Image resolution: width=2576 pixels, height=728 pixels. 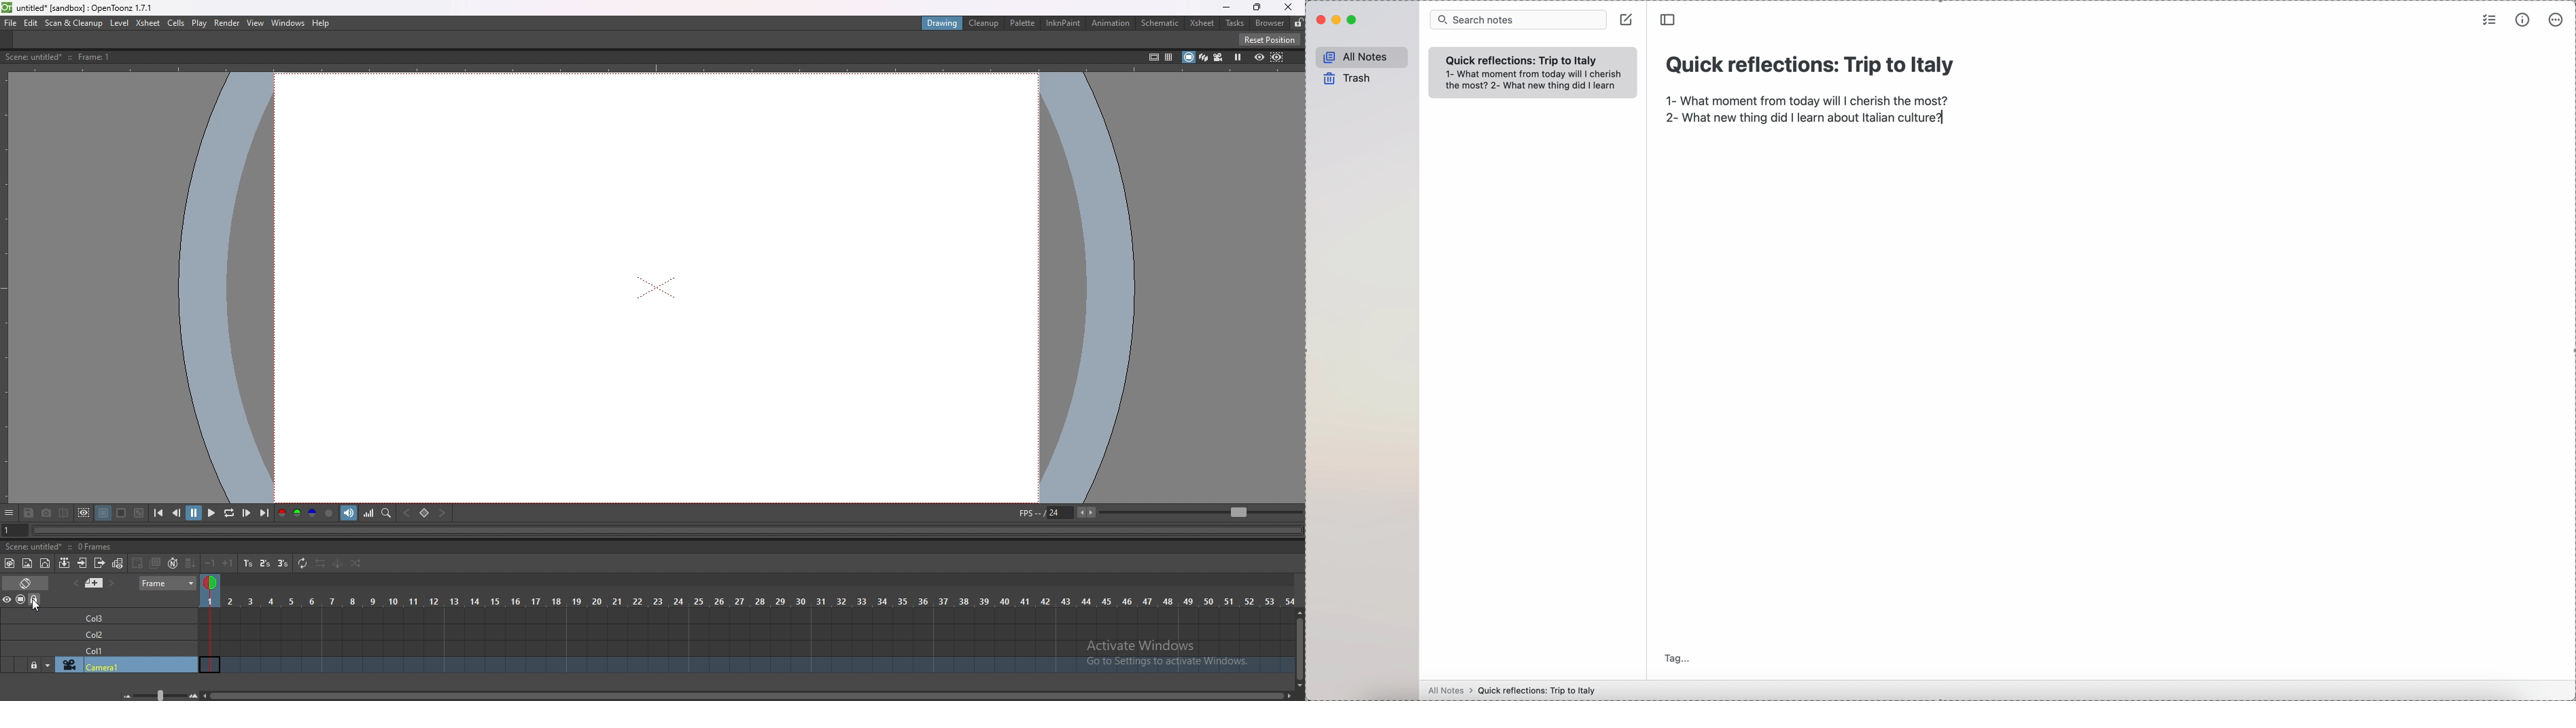 I want to click on tasks, so click(x=1234, y=23).